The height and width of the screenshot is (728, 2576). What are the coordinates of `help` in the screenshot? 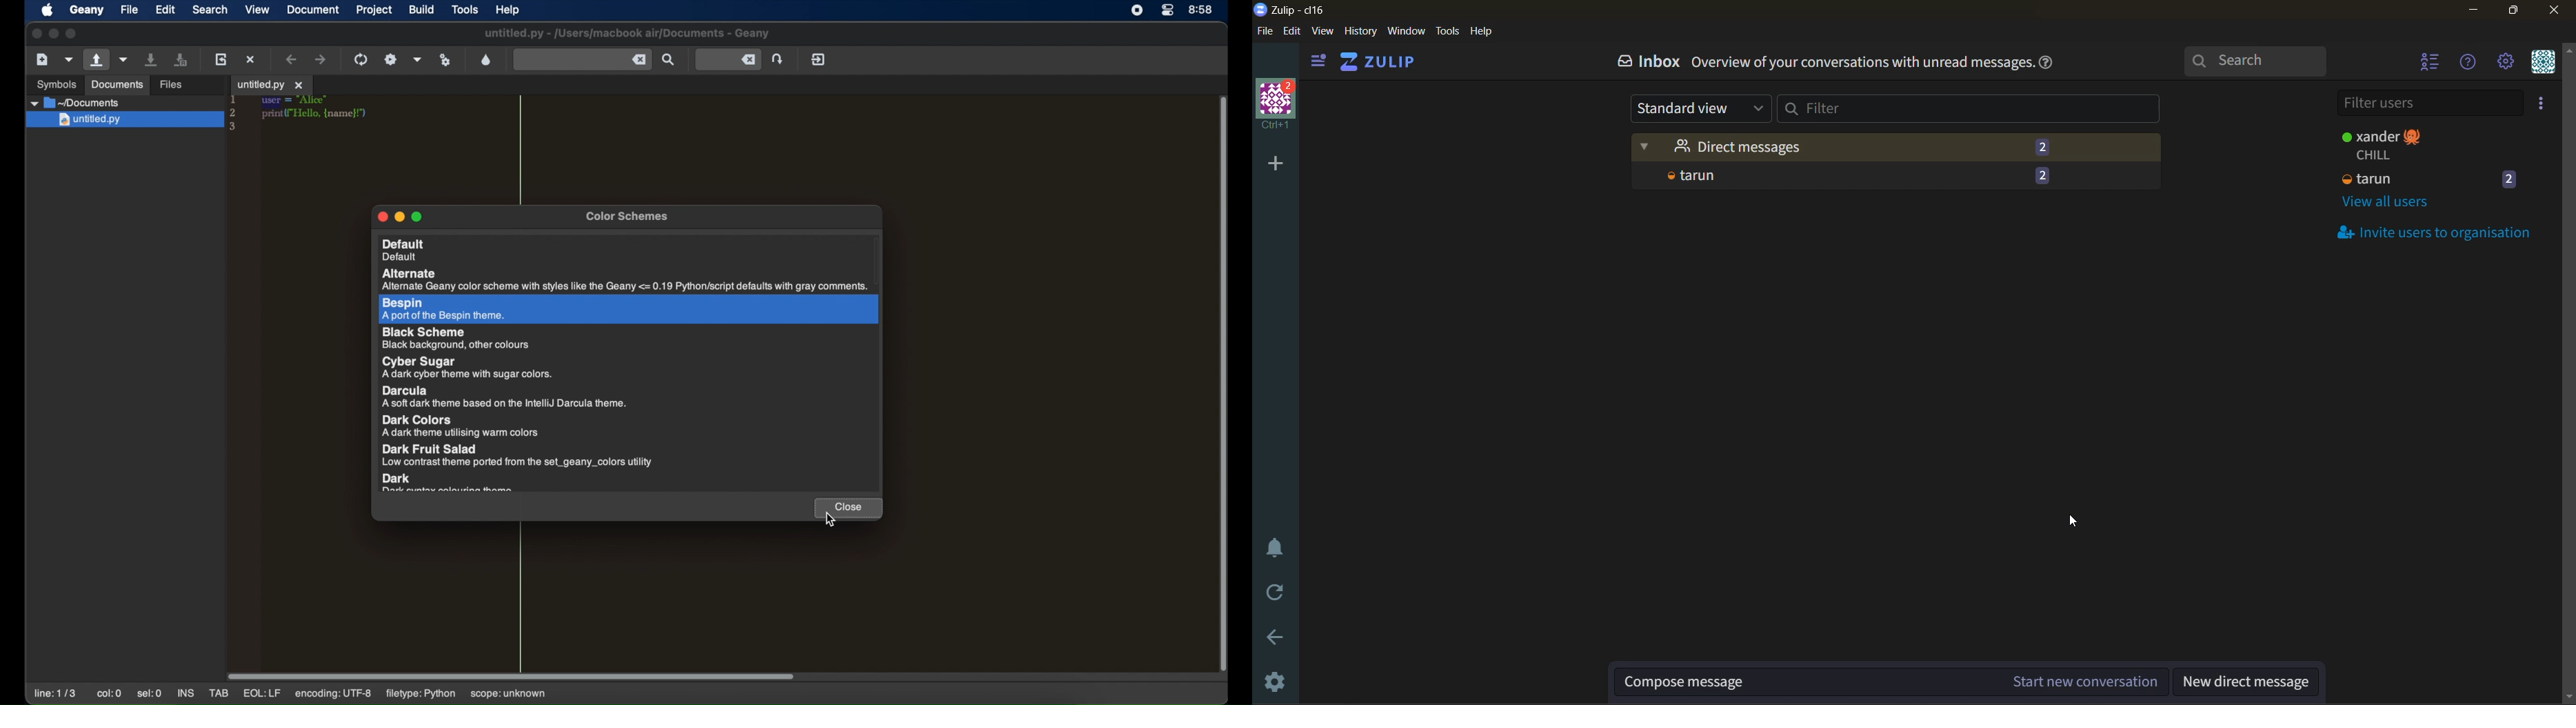 It's located at (1482, 32).